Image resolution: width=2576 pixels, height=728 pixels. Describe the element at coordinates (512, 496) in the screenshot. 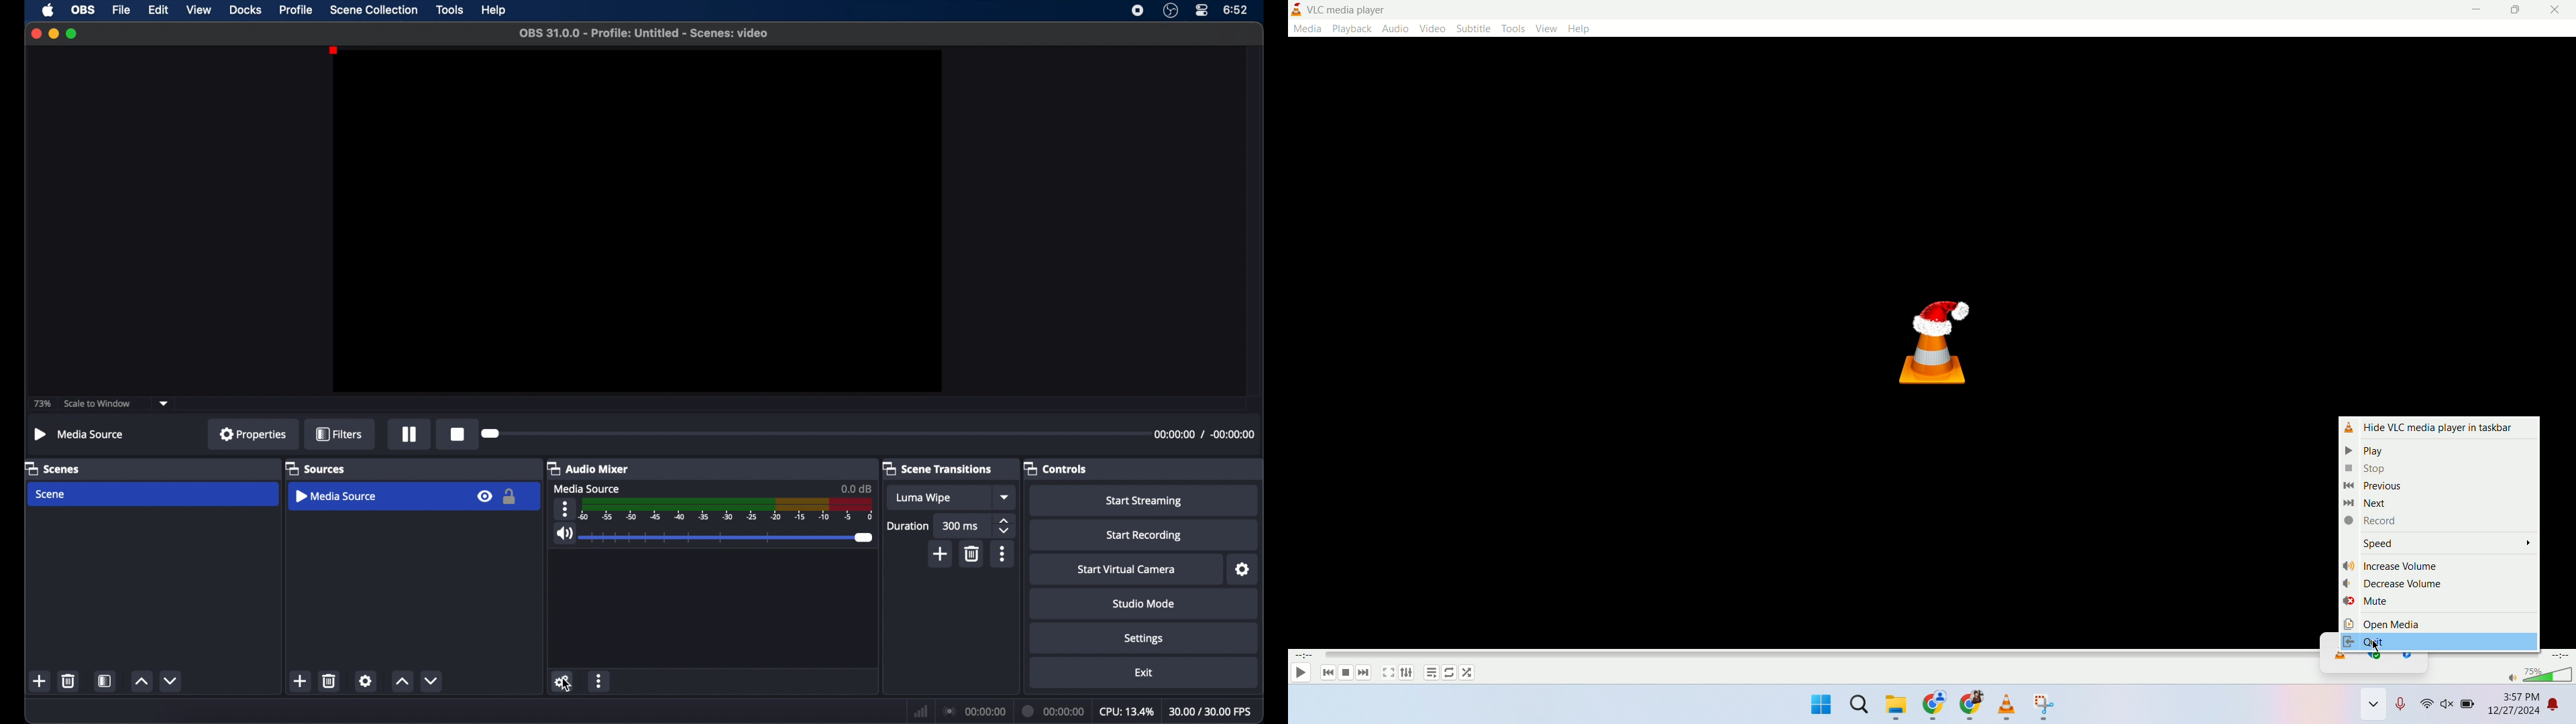

I see `lock` at that location.